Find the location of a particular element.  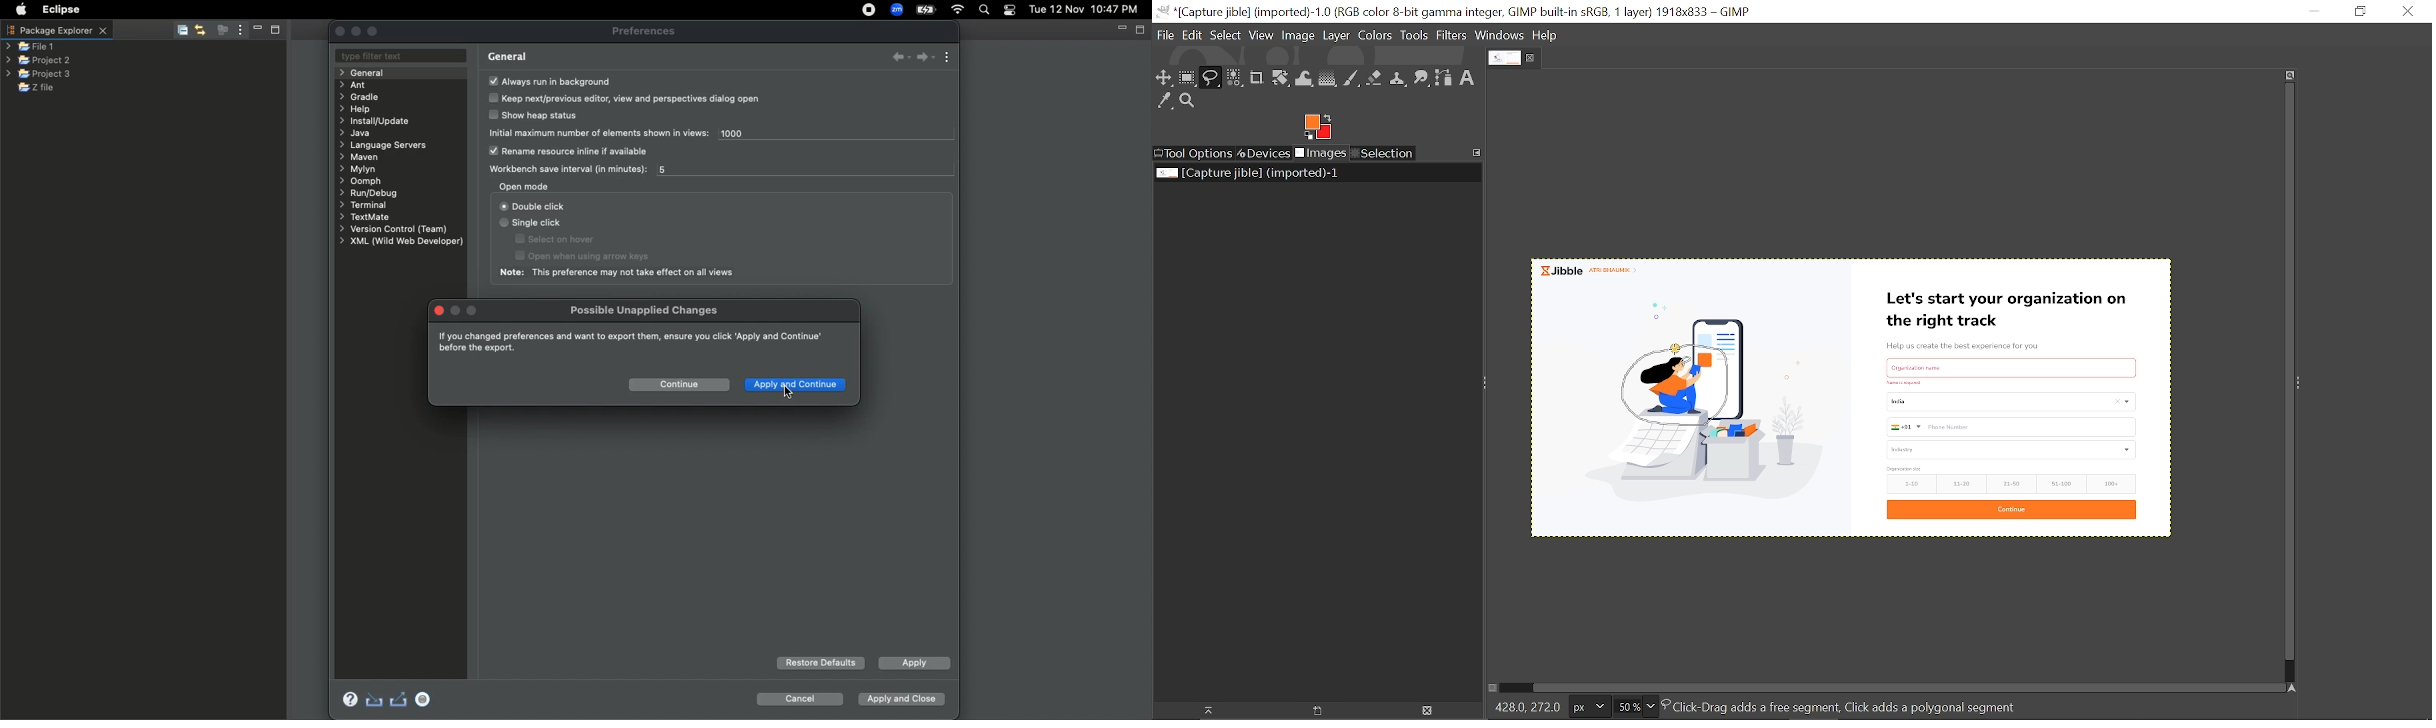

Maximize is located at coordinates (1142, 30).